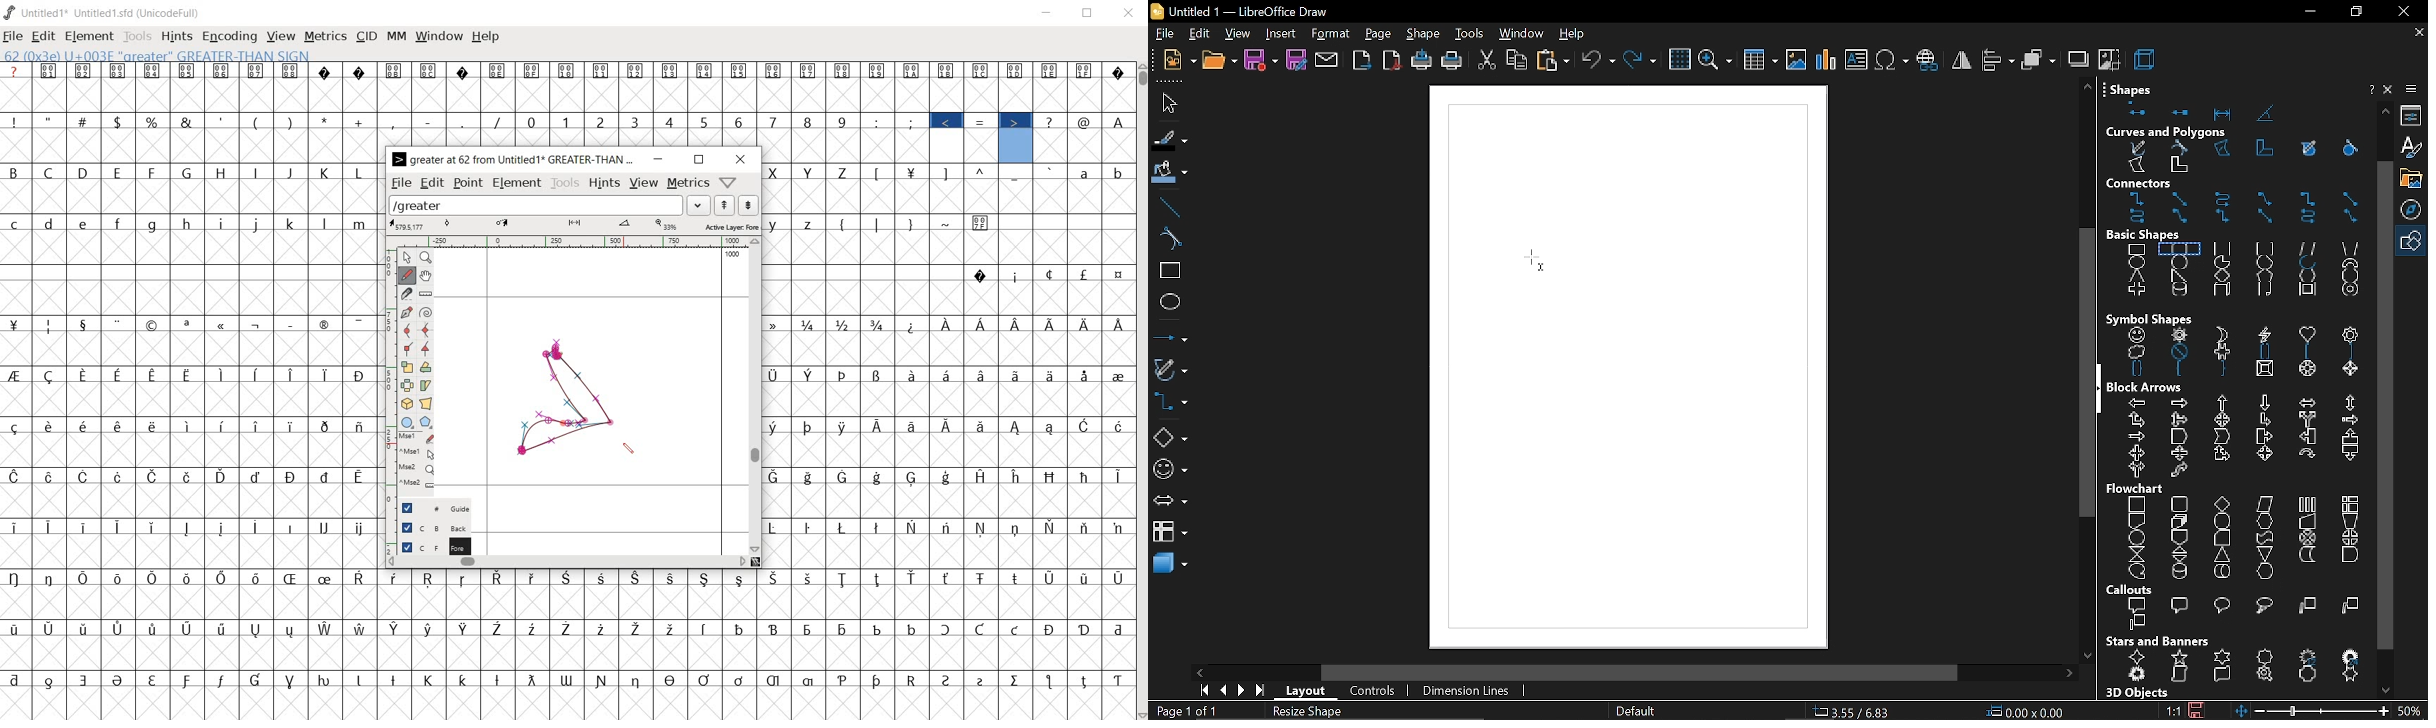  What do you see at coordinates (1425, 35) in the screenshot?
I see `shape` at bounding box center [1425, 35].